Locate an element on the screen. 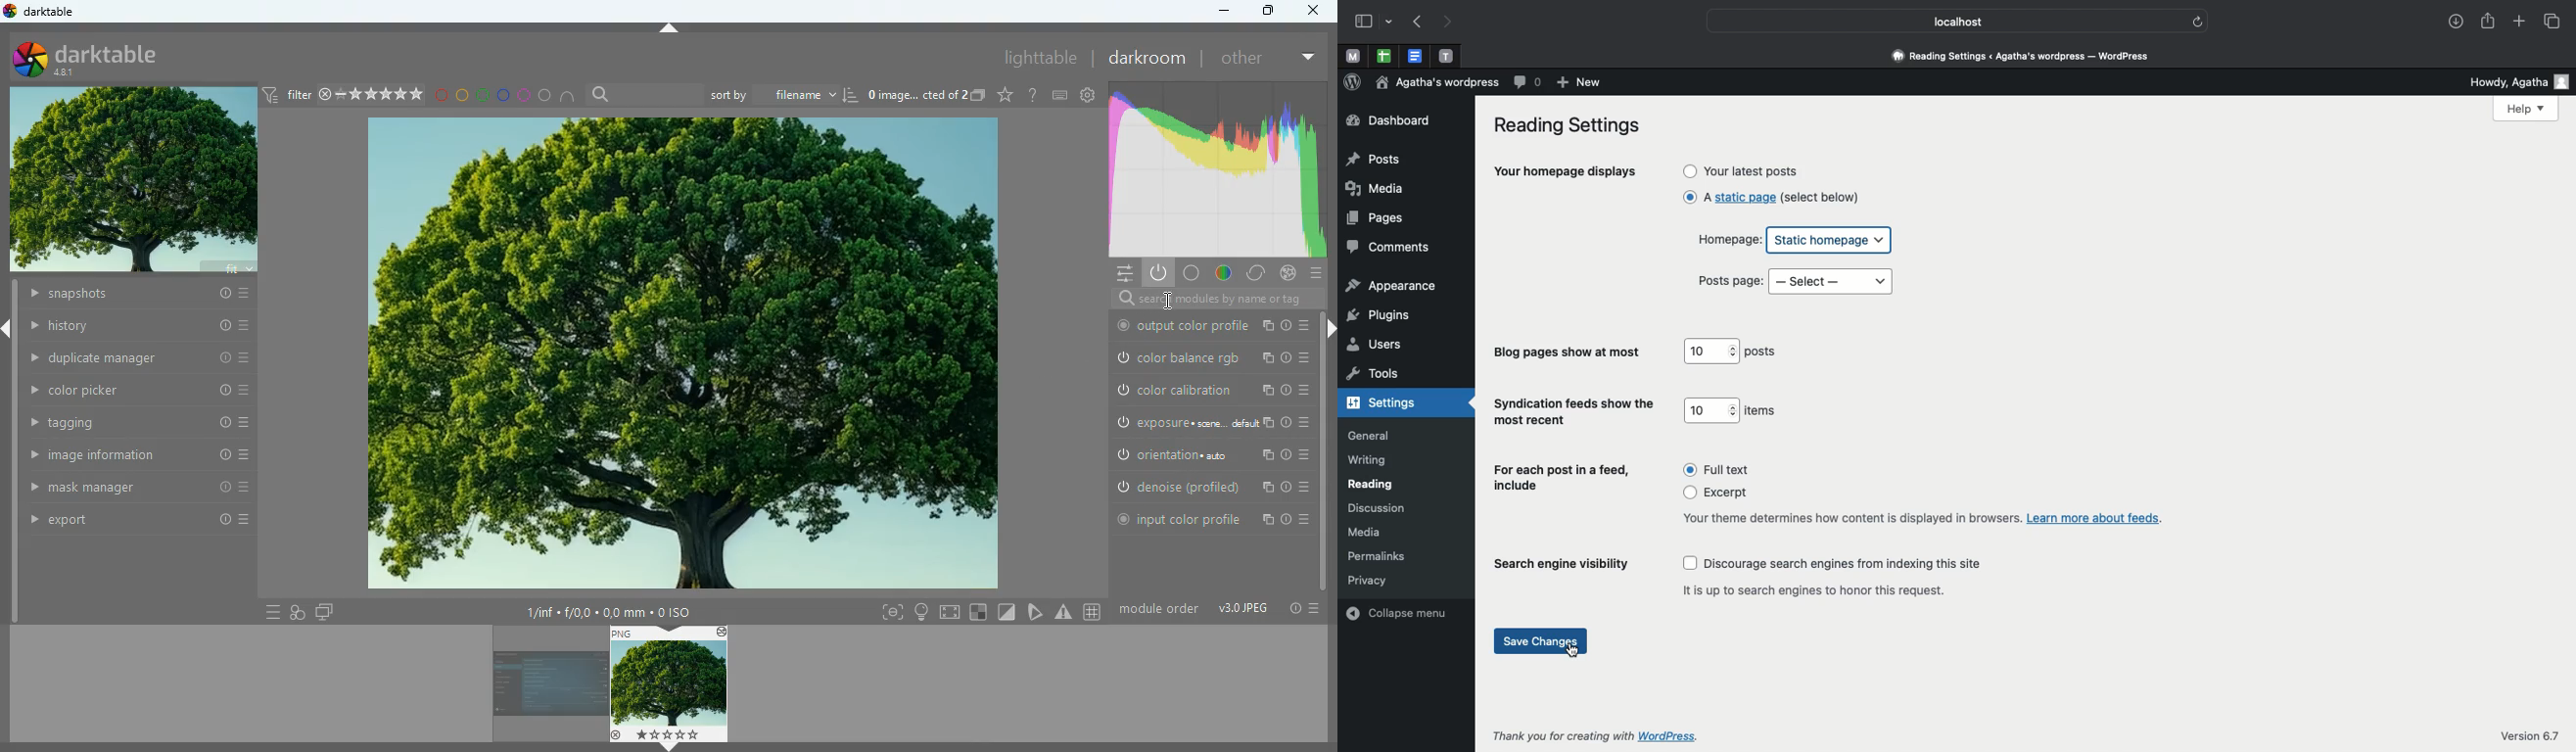 The image size is (2576, 756). input color profile is located at coordinates (1210, 519).